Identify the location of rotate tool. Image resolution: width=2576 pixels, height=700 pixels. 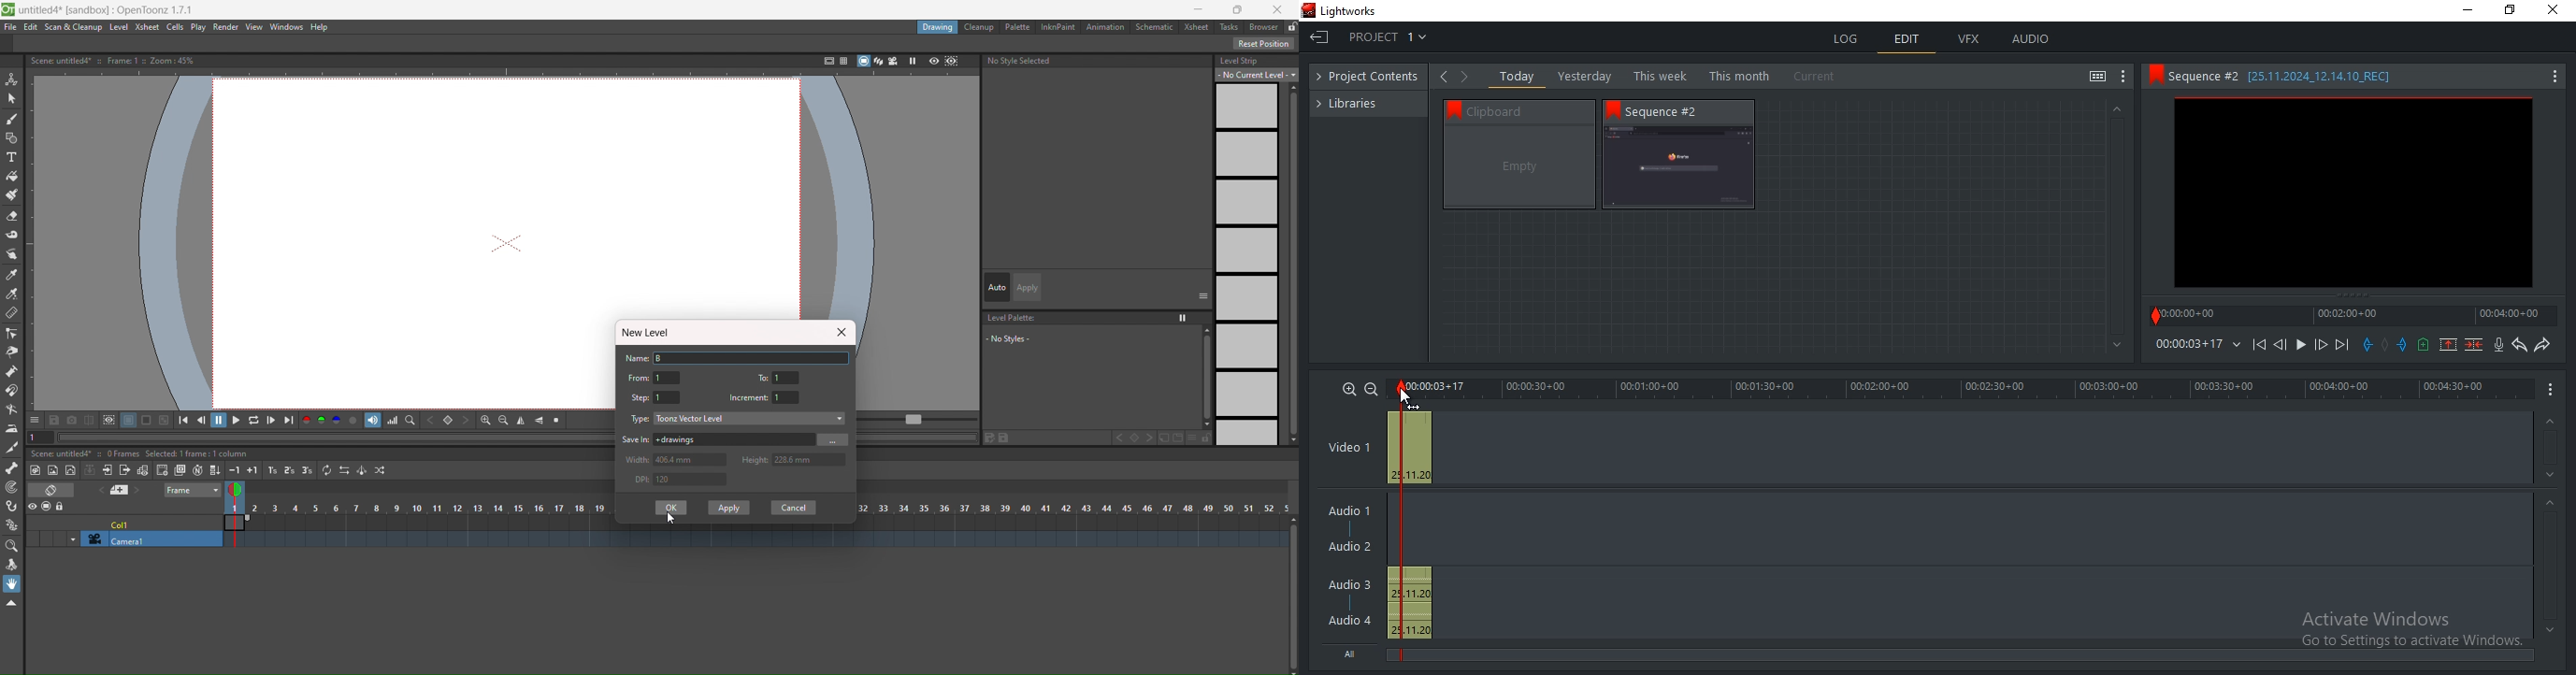
(11, 565).